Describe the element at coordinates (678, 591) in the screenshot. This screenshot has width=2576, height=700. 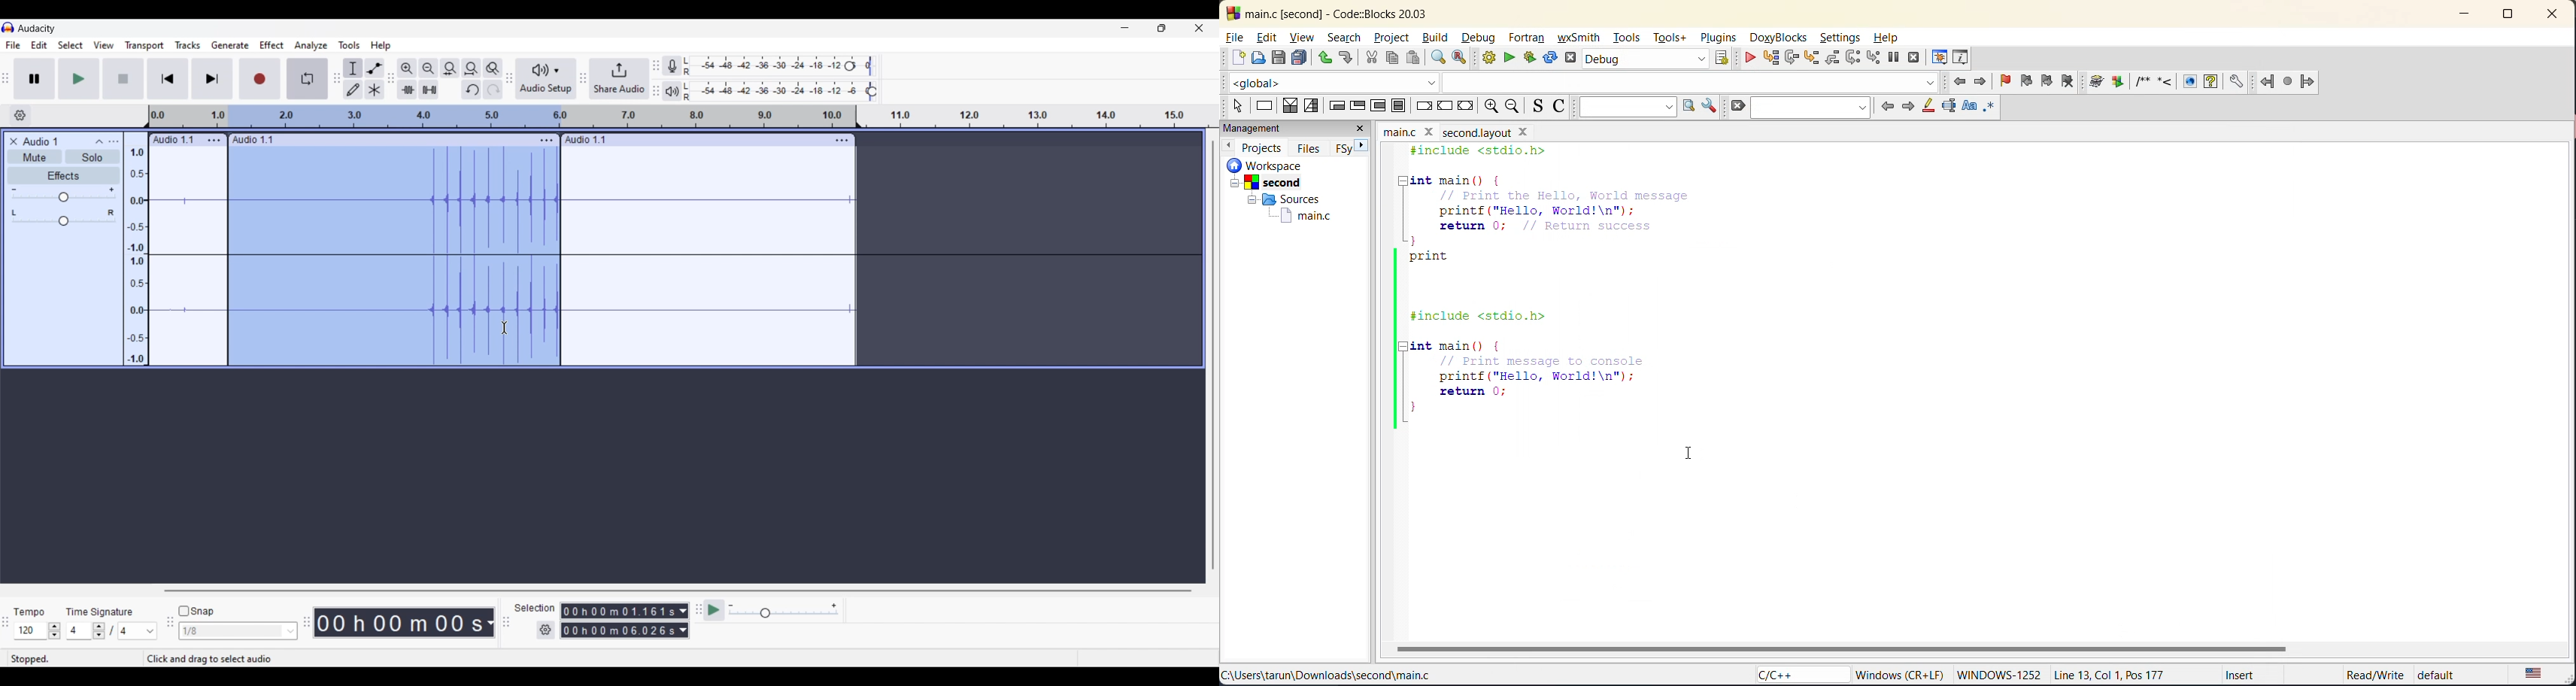
I see `Horizontal slide bar` at that location.